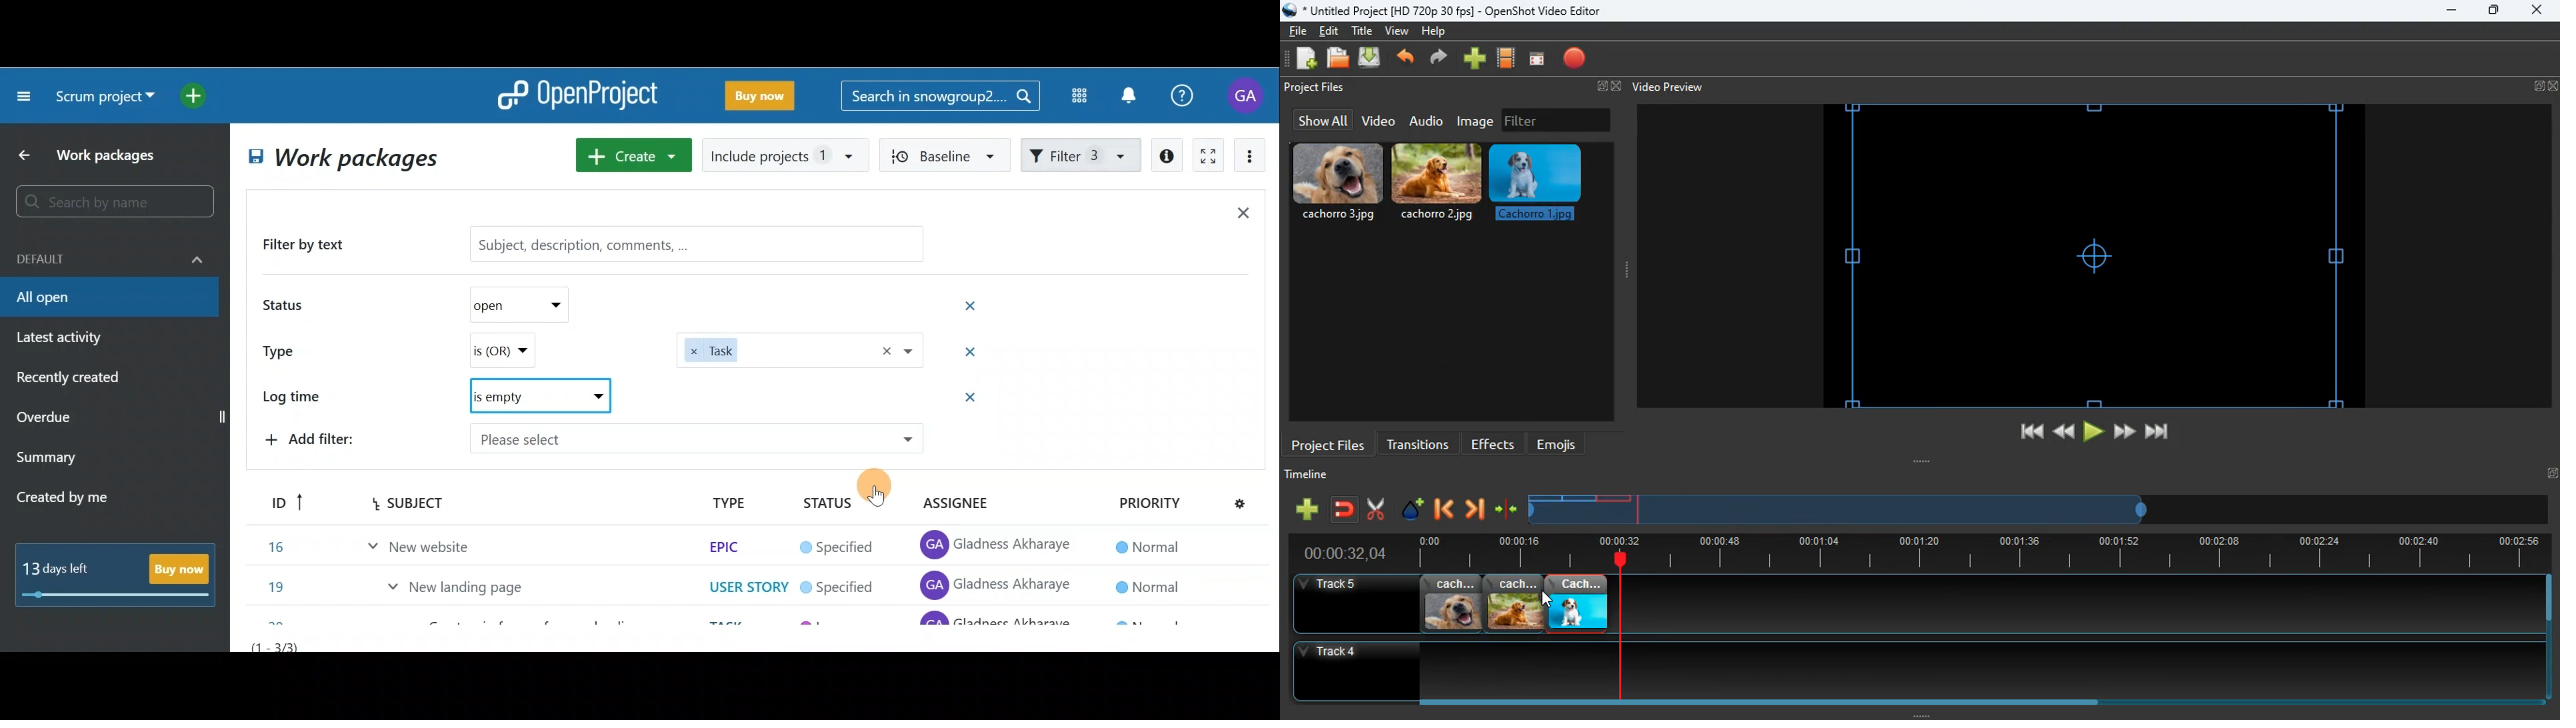 Image resolution: width=2576 pixels, height=728 pixels. I want to click on remove, so click(973, 400).